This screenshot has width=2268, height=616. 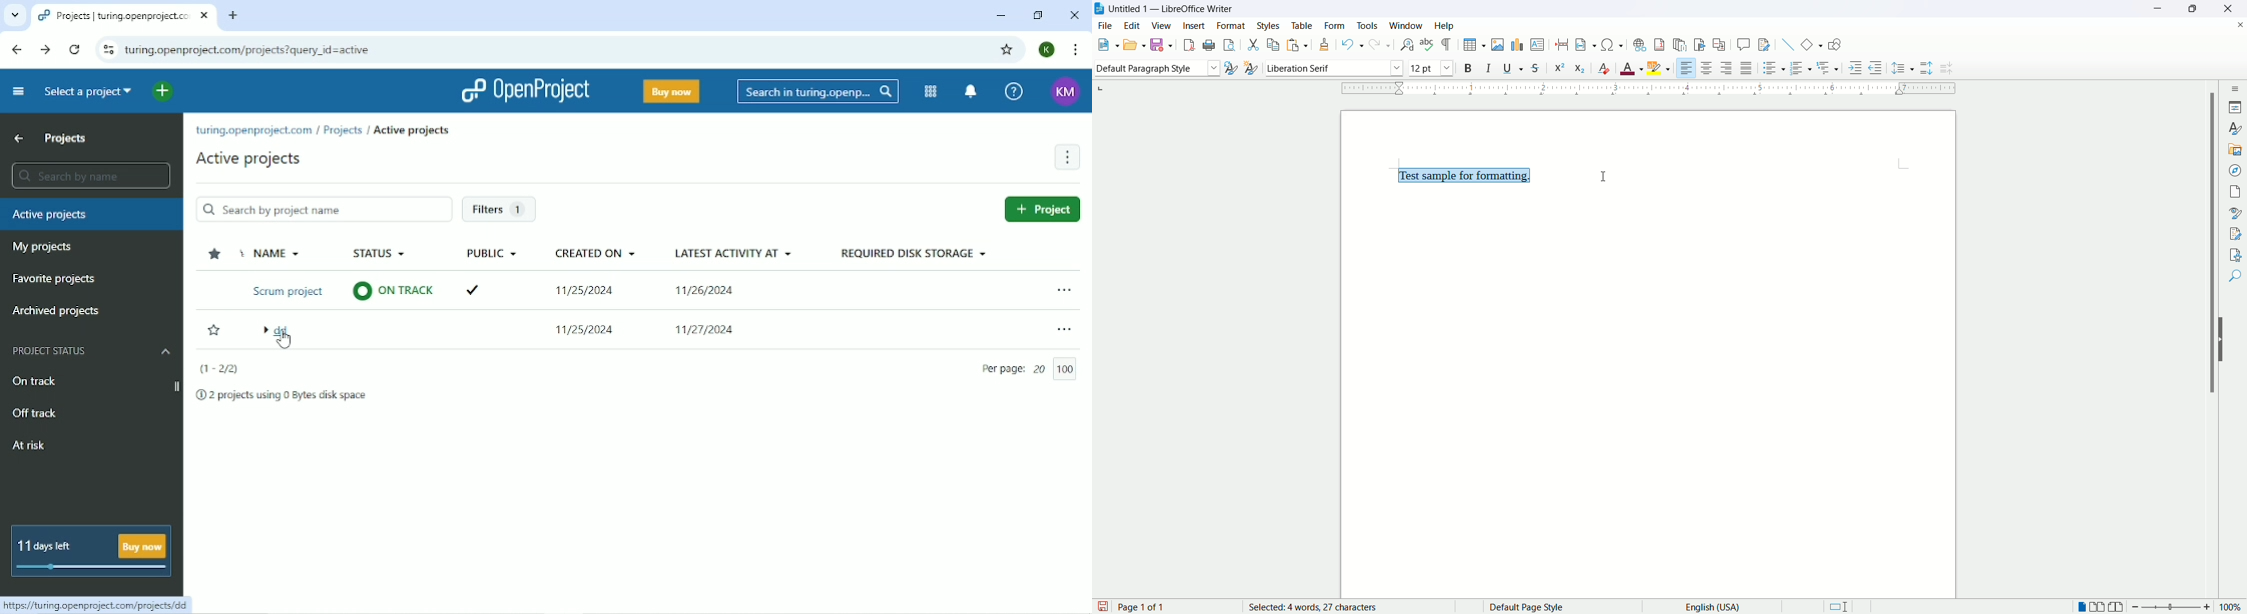 What do you see at coordinates (282, 334) in the screenshot?
I see `dd` at bounding box center [282, 334].